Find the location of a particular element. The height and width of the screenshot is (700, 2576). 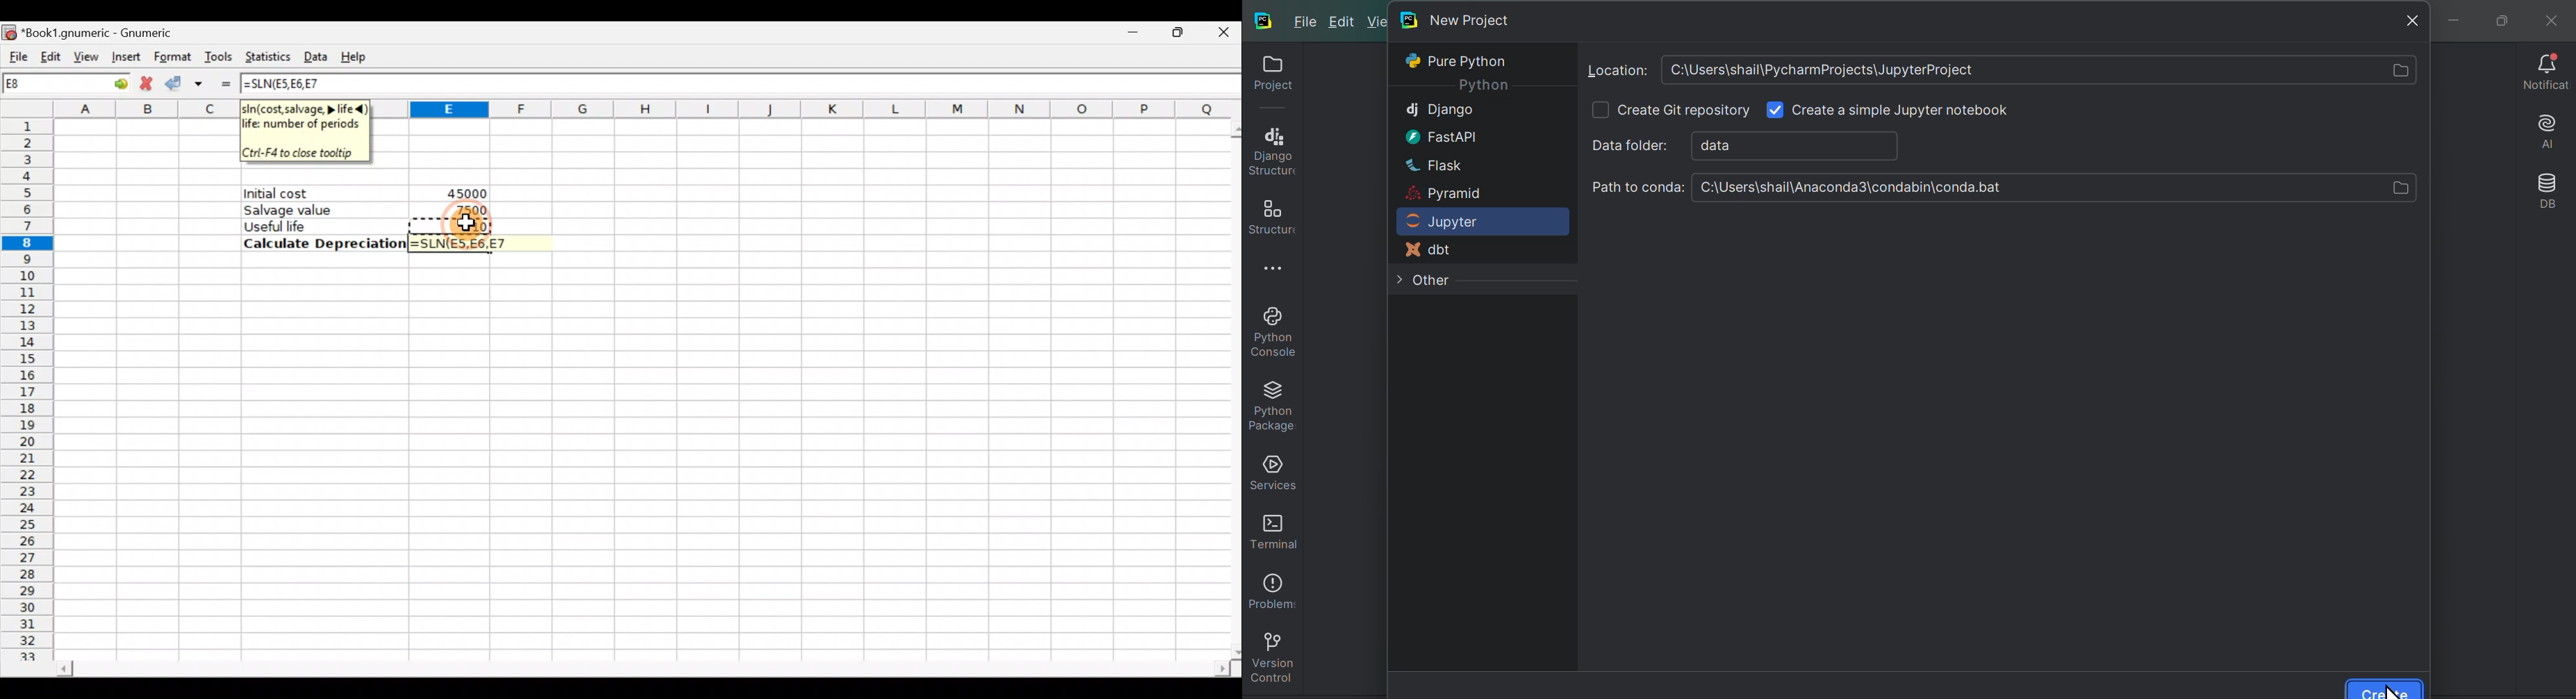

Close is located at coordinates (1216, 36).